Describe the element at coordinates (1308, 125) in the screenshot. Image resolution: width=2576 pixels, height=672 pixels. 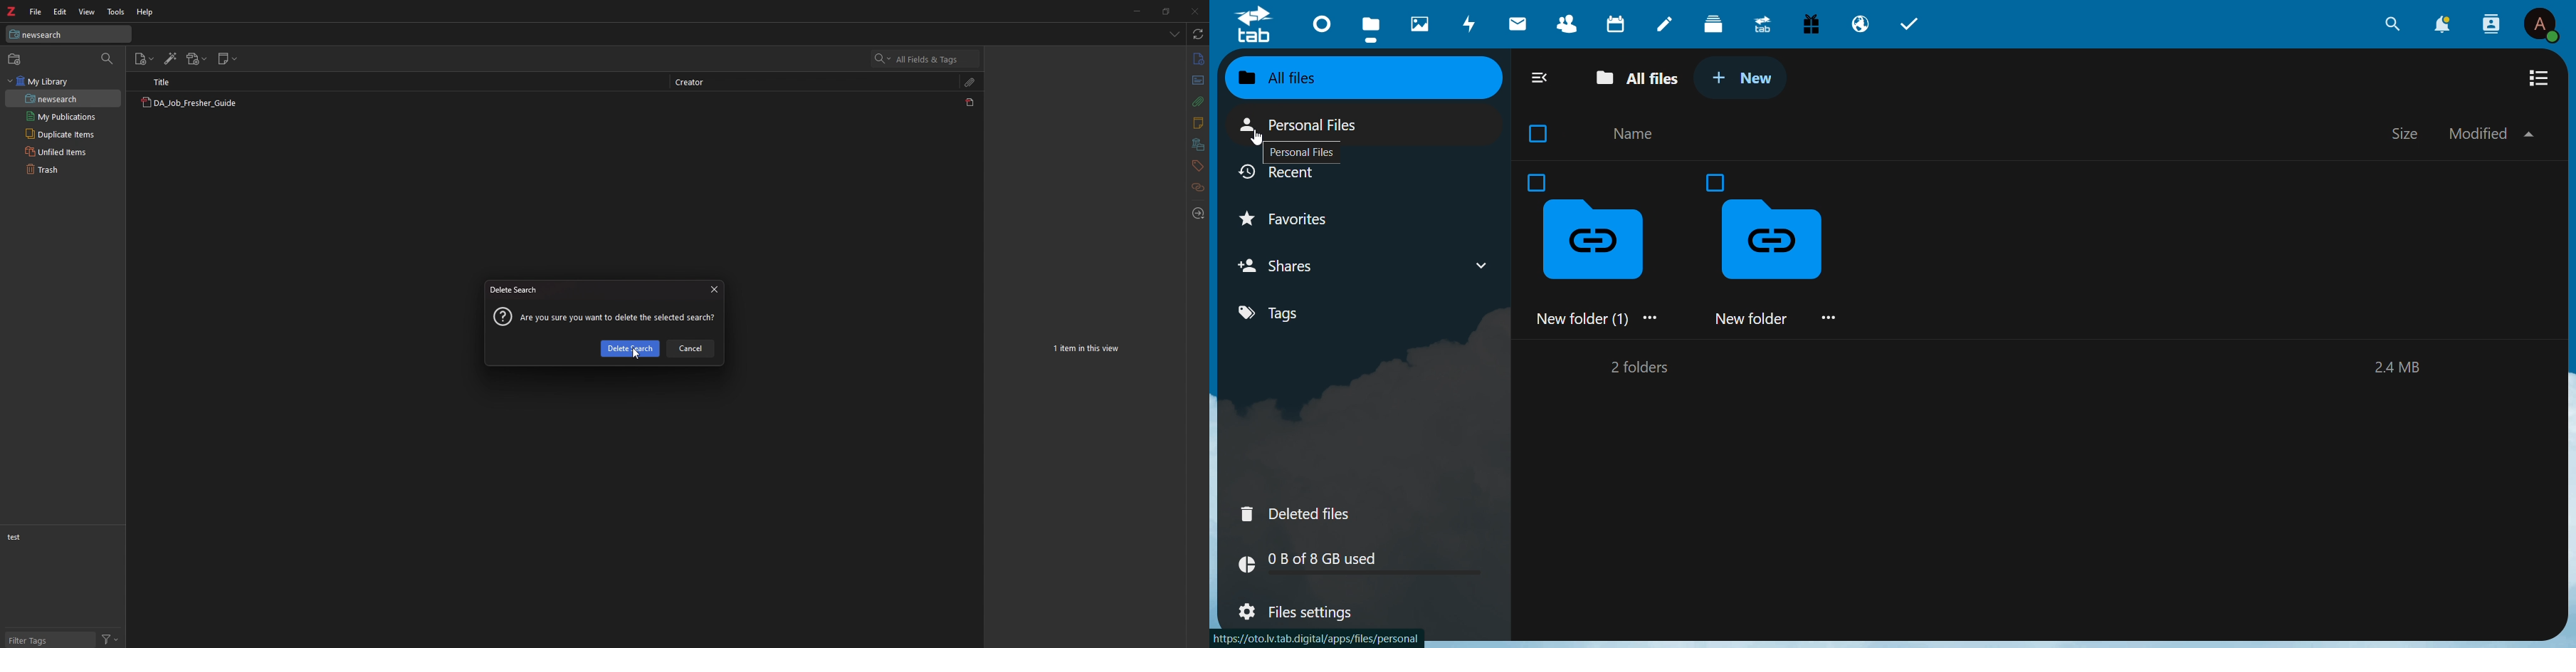
I see `personal files` at that location.